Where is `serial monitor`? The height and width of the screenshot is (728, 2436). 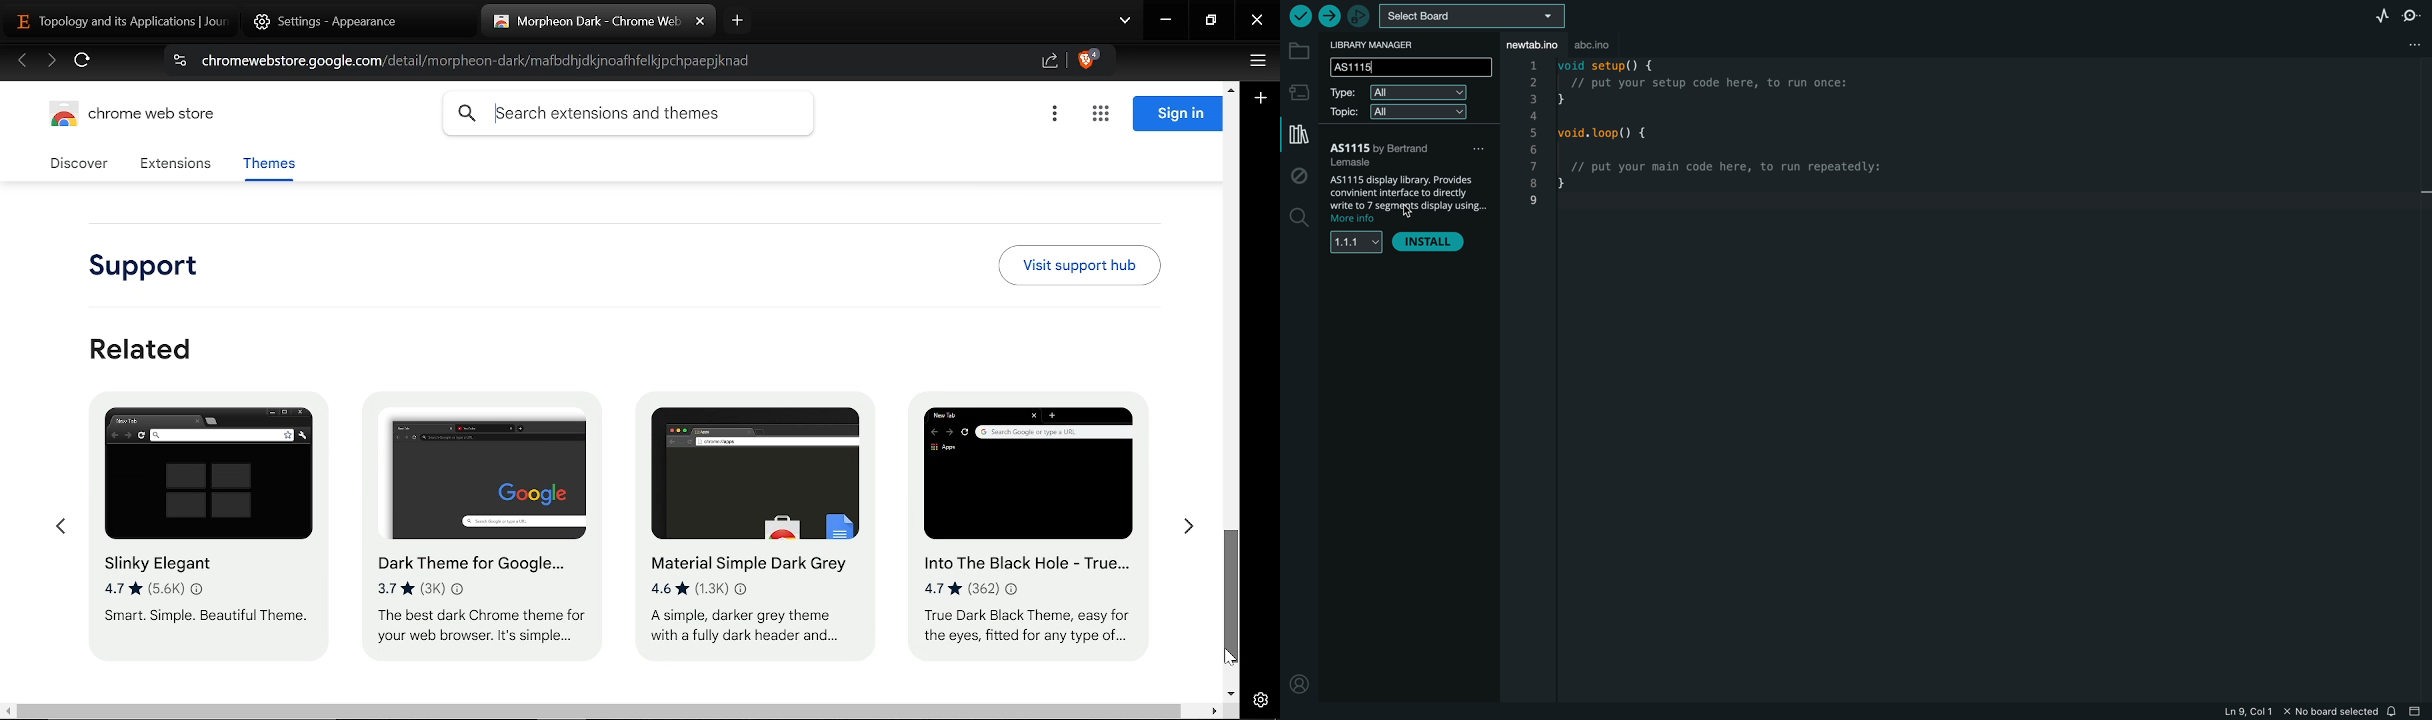
serial monitor is located at coordinates (2411, 16).